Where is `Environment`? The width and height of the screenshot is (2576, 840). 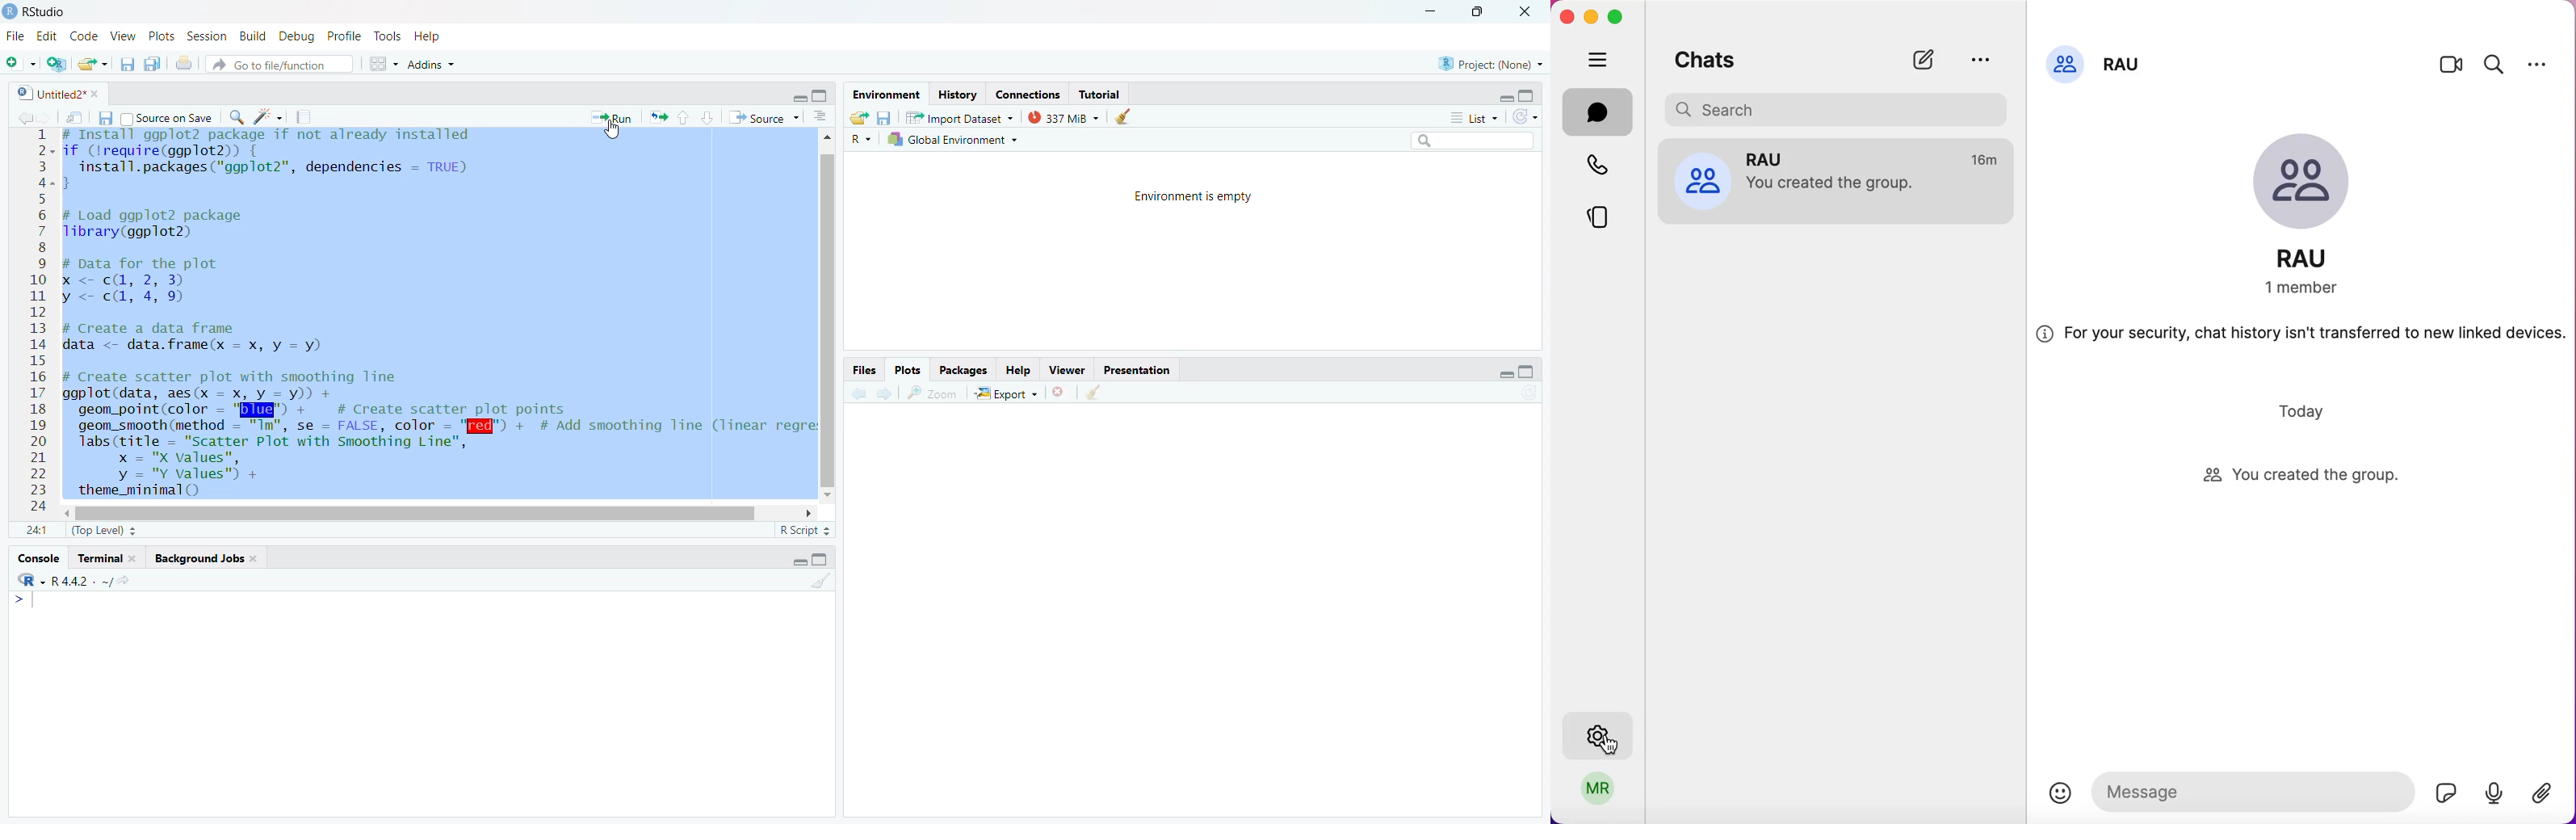
Environment is located at coordinates (883, 95).